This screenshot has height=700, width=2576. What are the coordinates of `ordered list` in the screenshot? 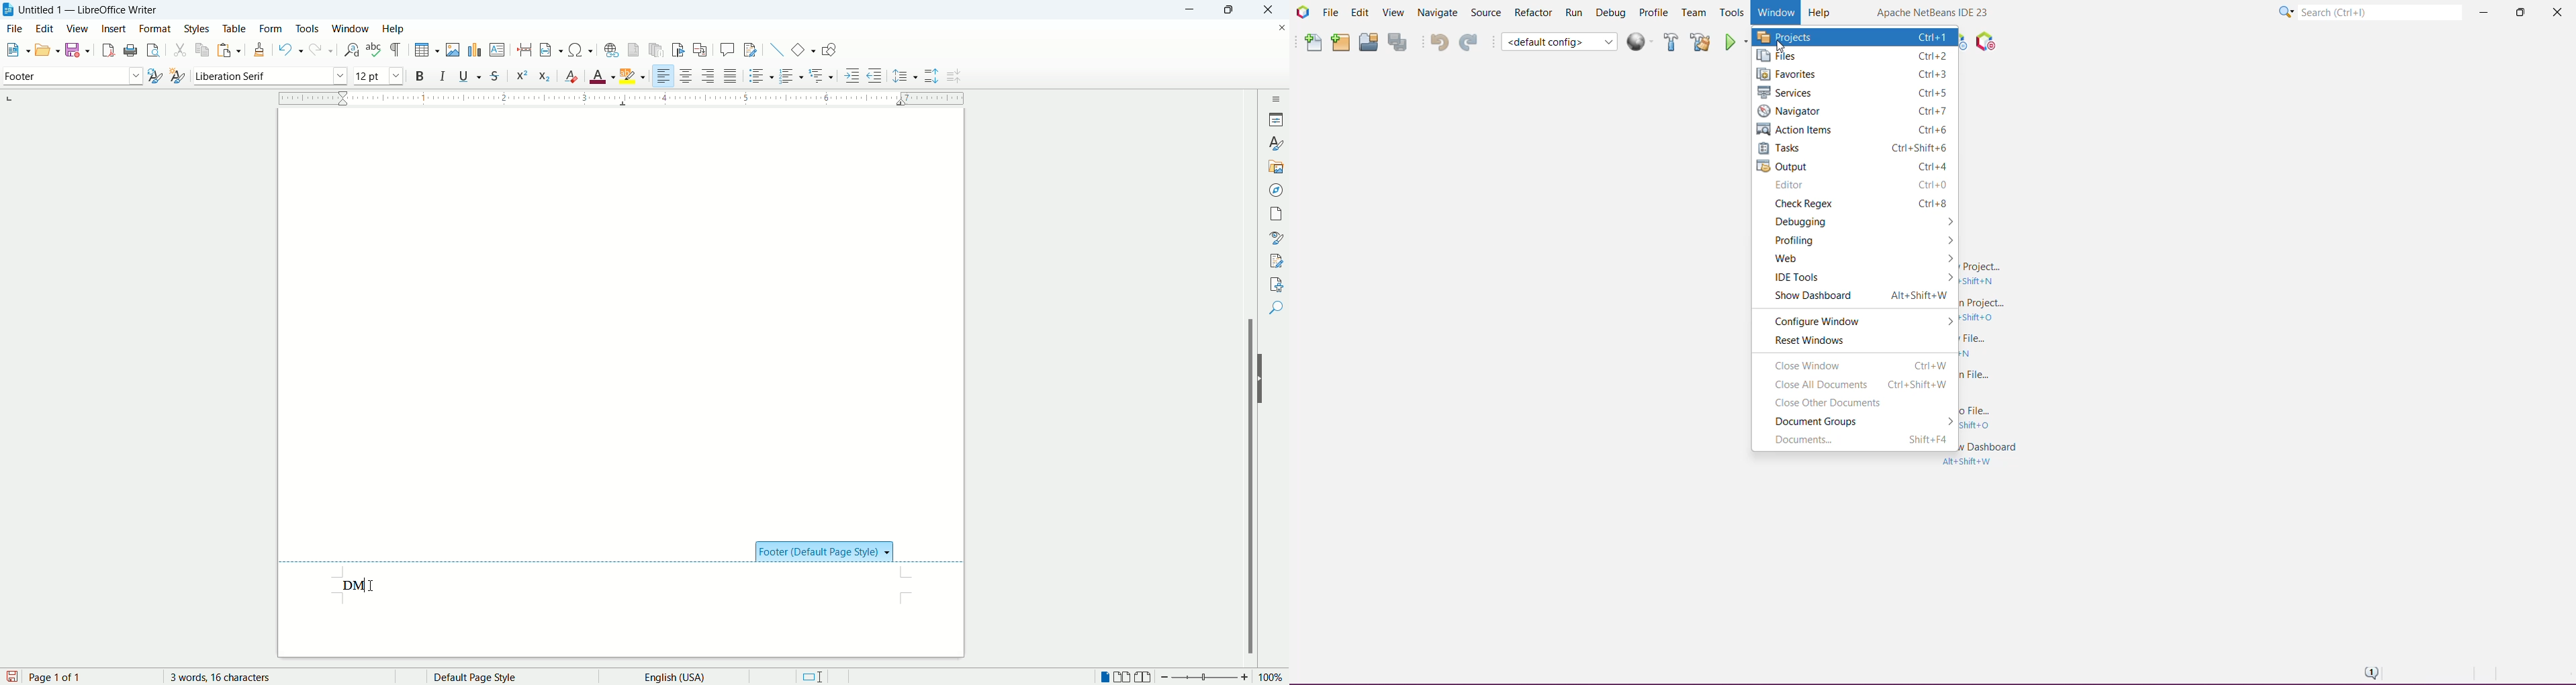 It's located at (792, 77).